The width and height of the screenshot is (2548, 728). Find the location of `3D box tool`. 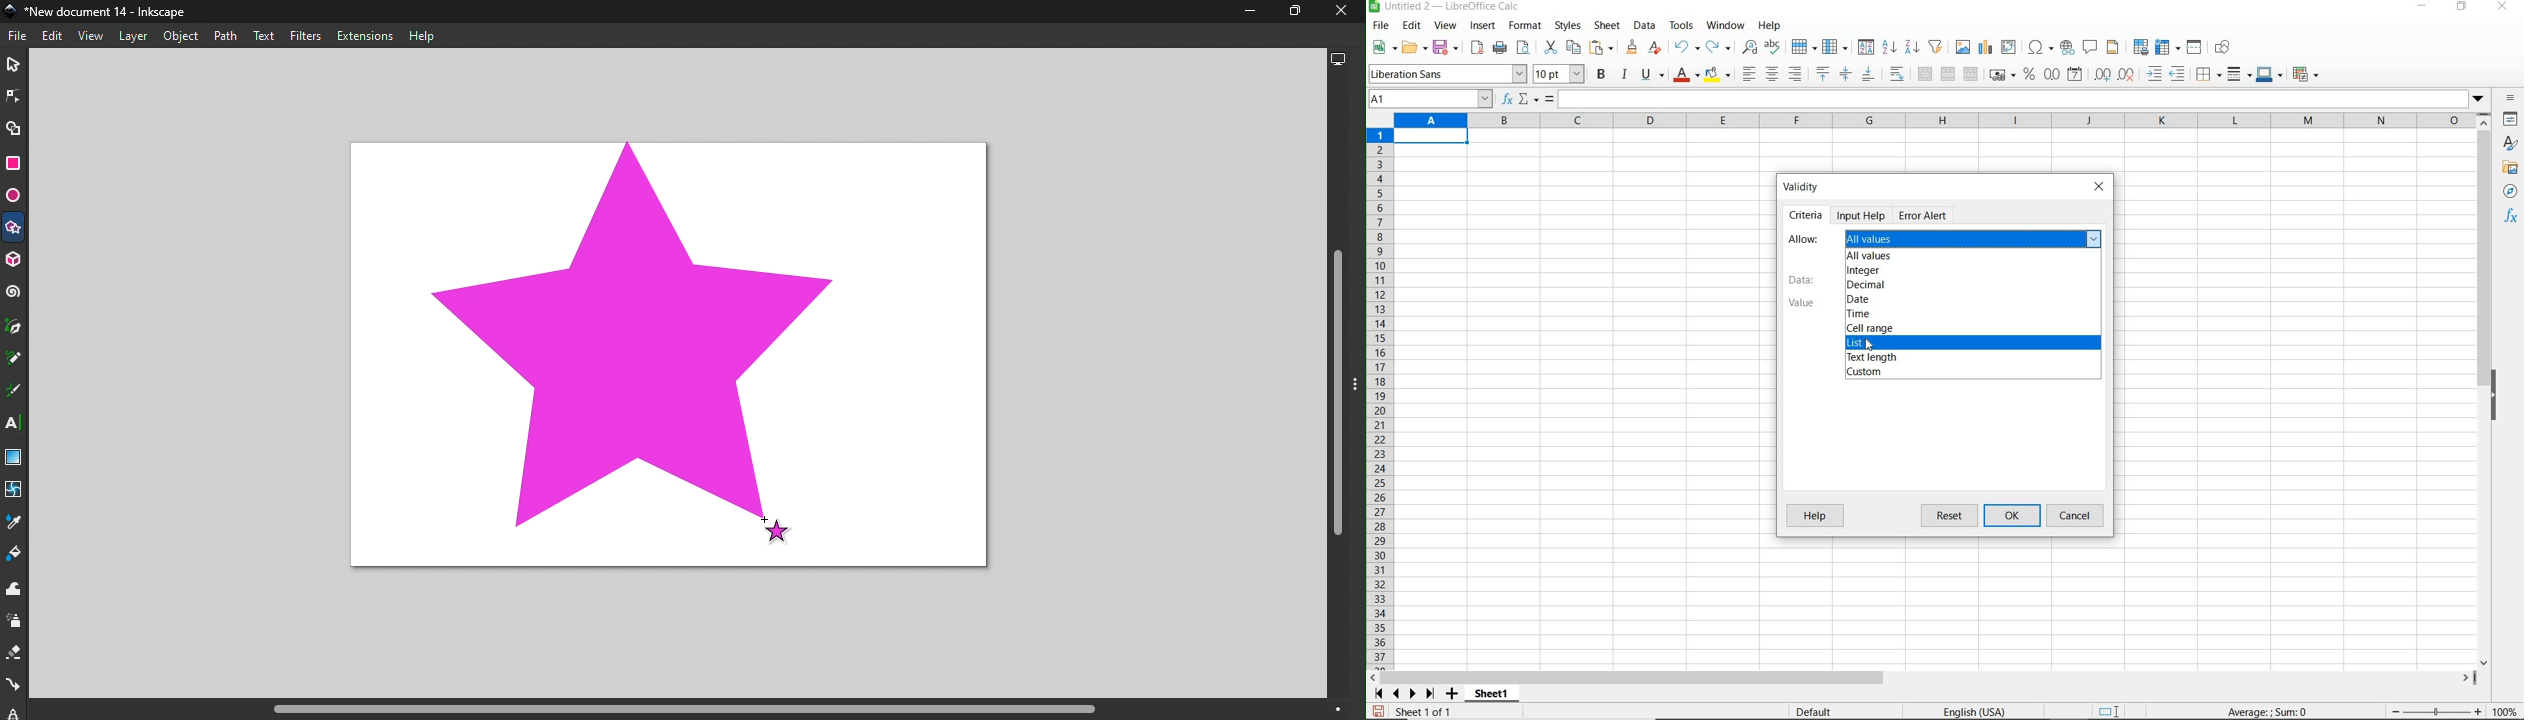

3D box tool is located at coordinates (15, 262).